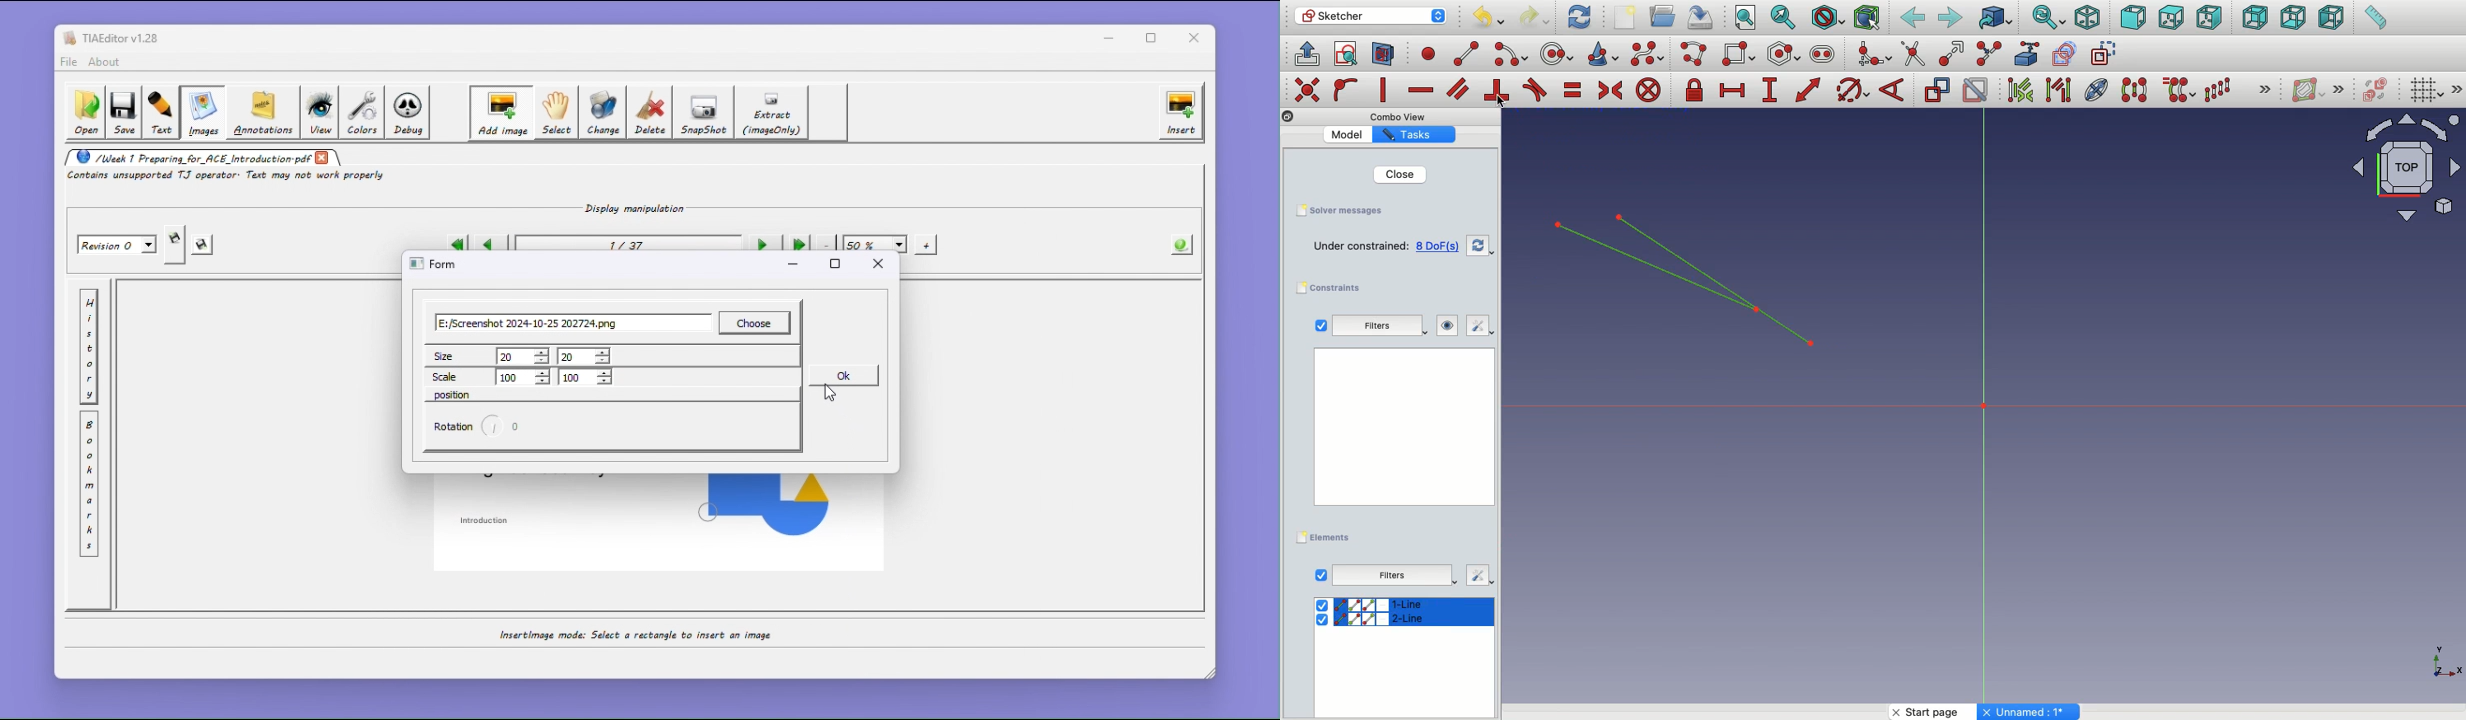  What do you see at coordinates (1347, 135) in the screenshot?
I see `Value` at bounding box center [1347, 135].